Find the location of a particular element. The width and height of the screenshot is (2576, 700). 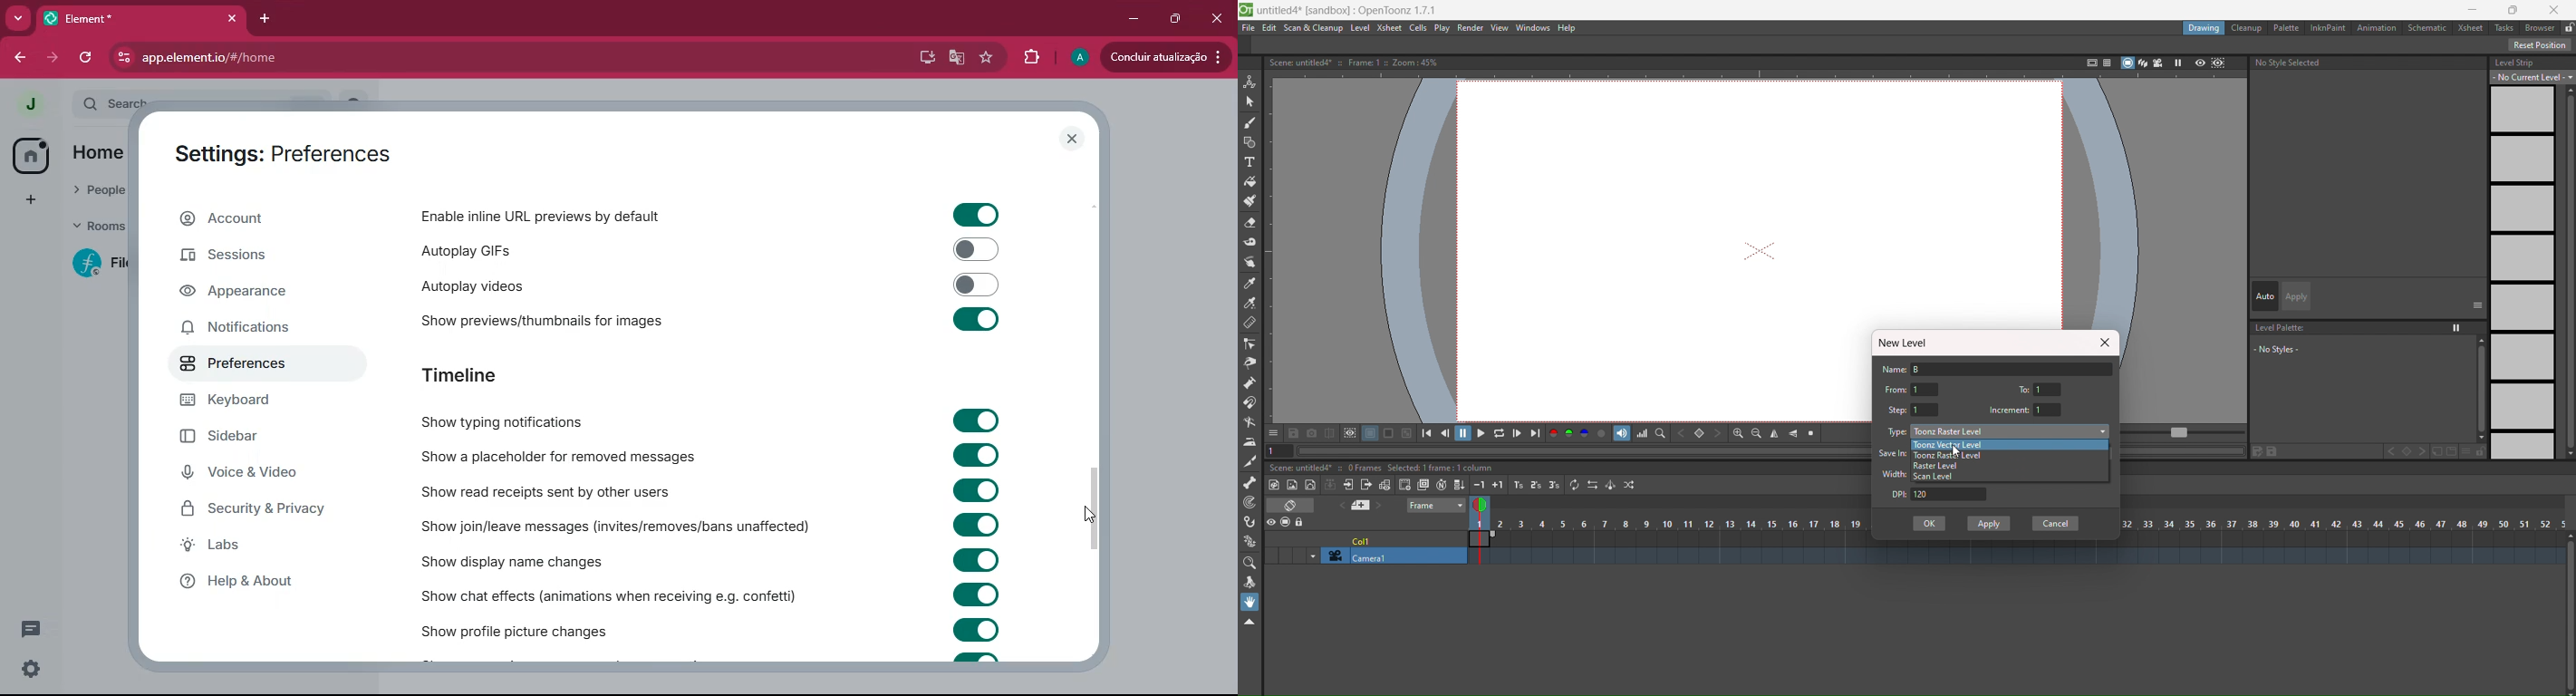

keyboard is located at coordinates (237, 401).